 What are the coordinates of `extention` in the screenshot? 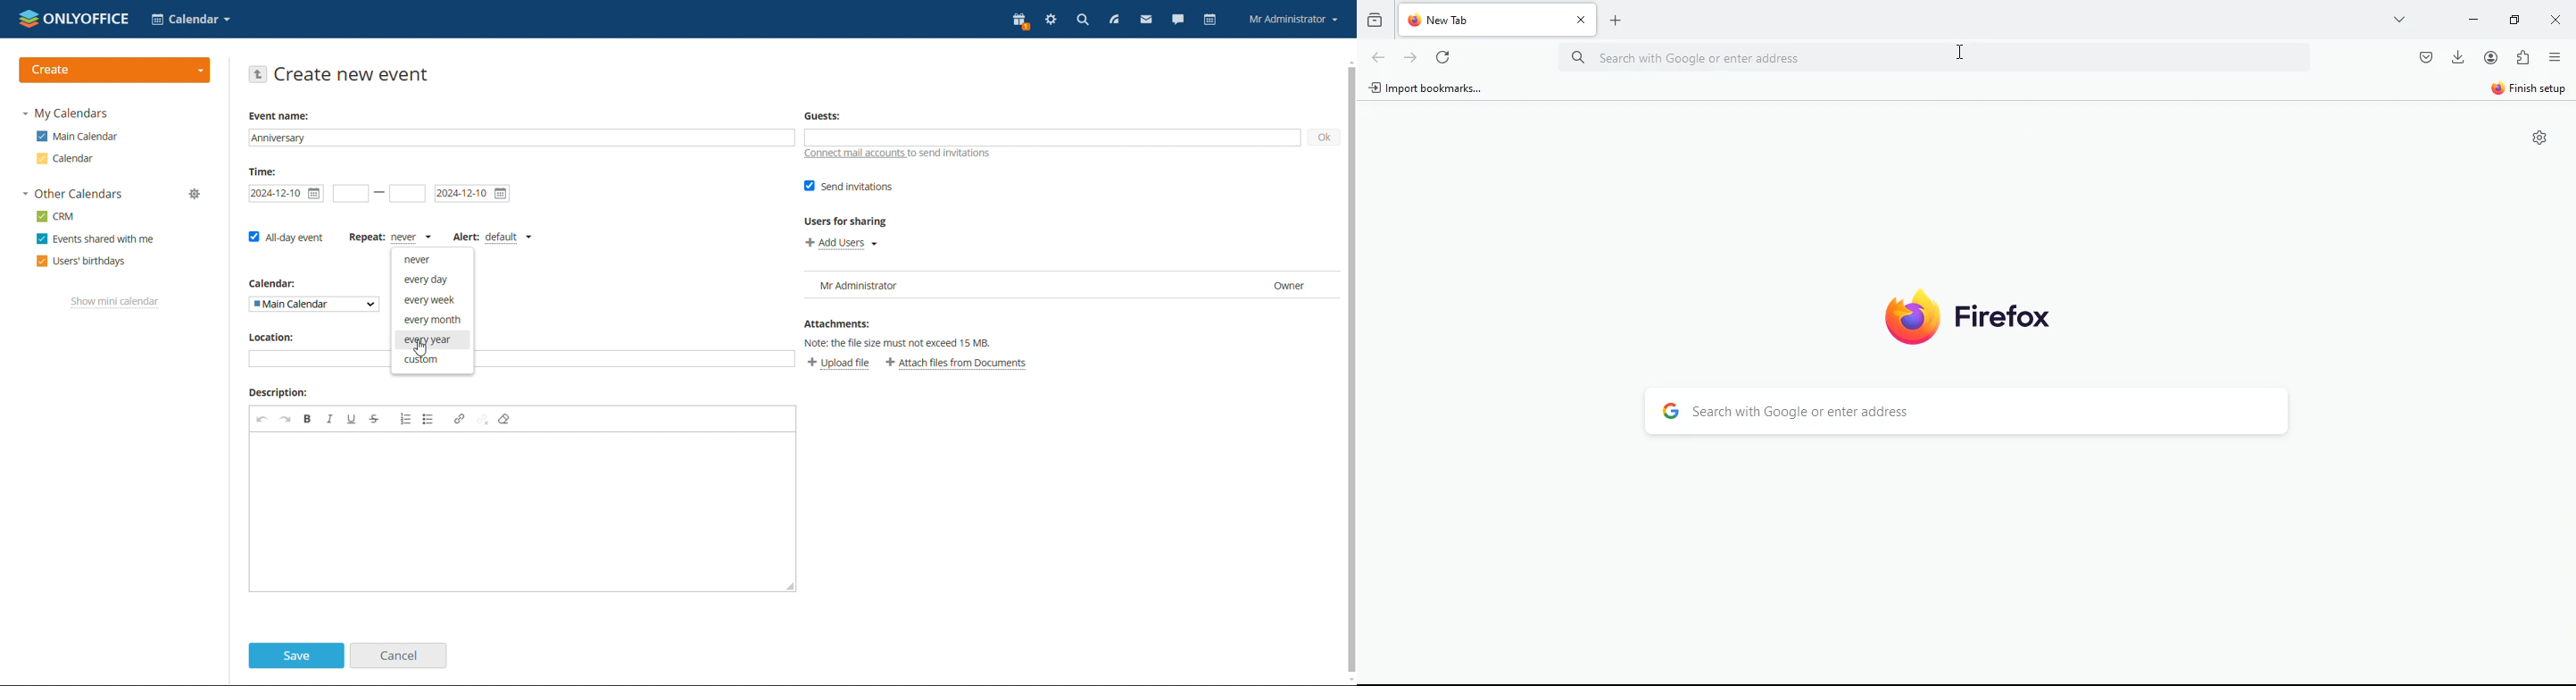 It's located at (2524, 57).